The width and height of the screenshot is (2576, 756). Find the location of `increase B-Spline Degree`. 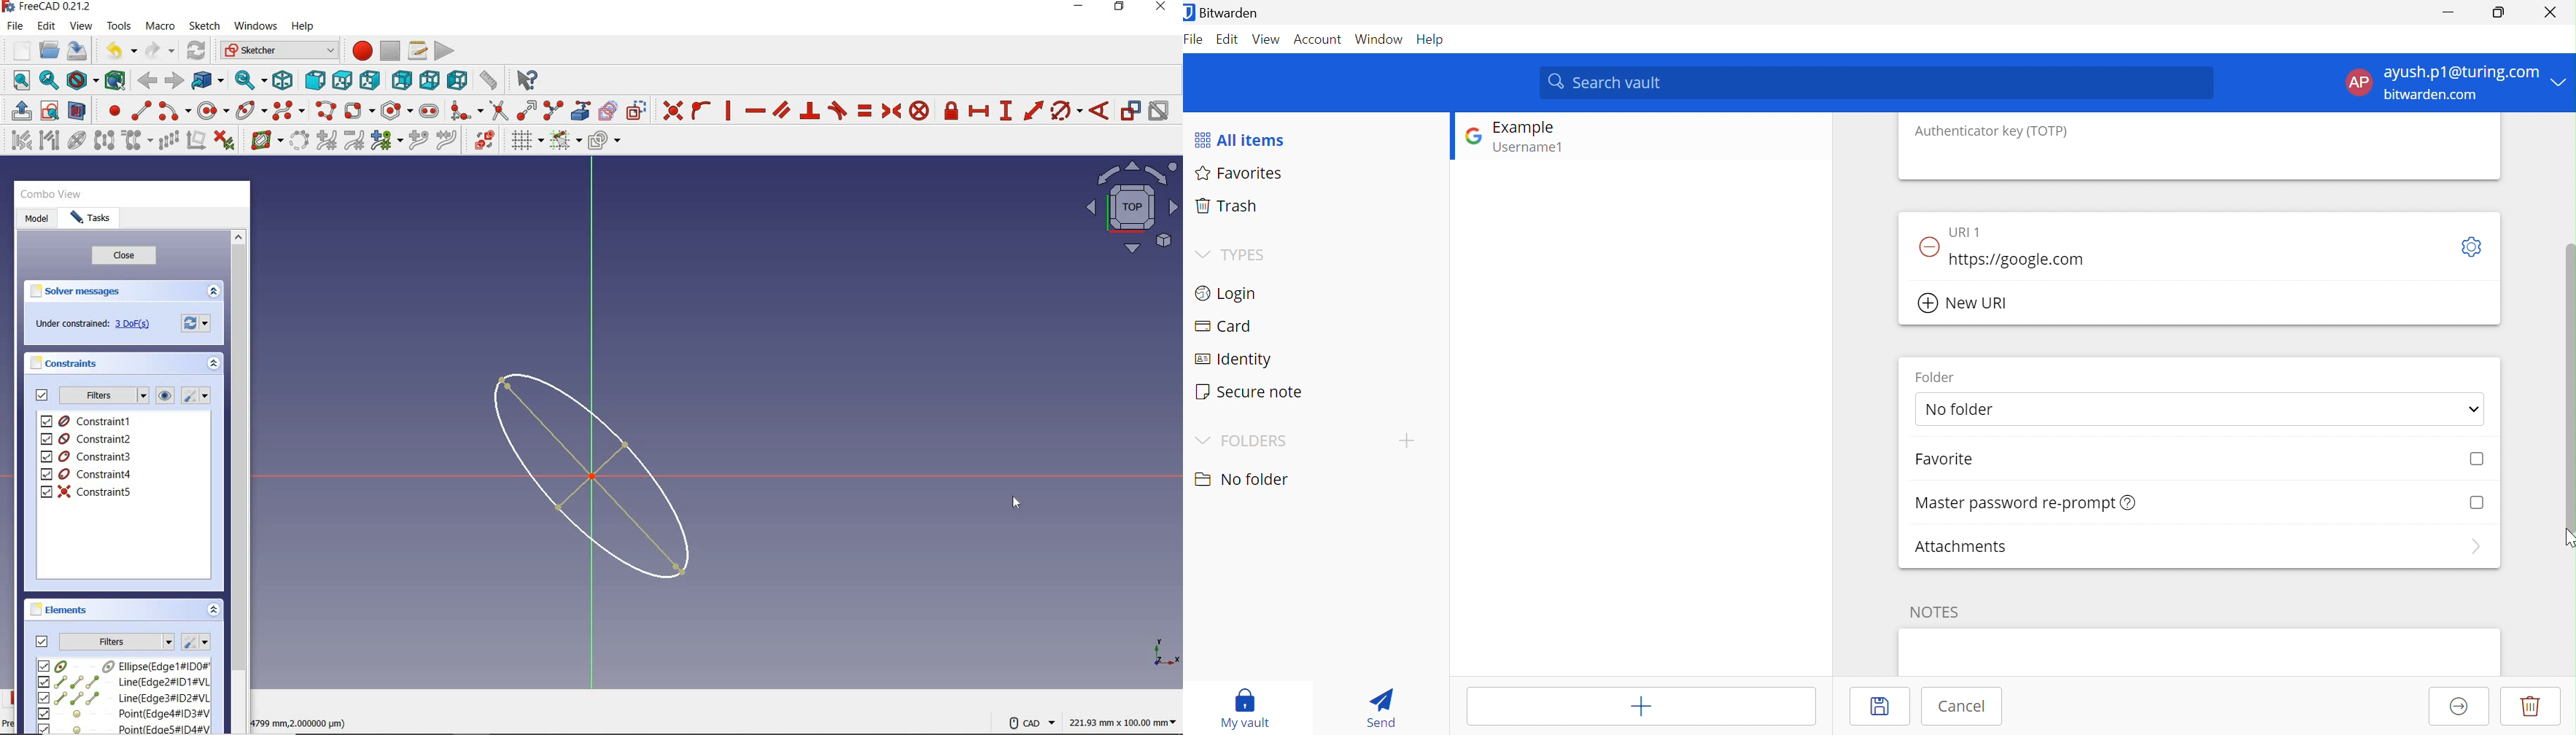

increase B-Spline Degree is located at coordinates (325, 141).